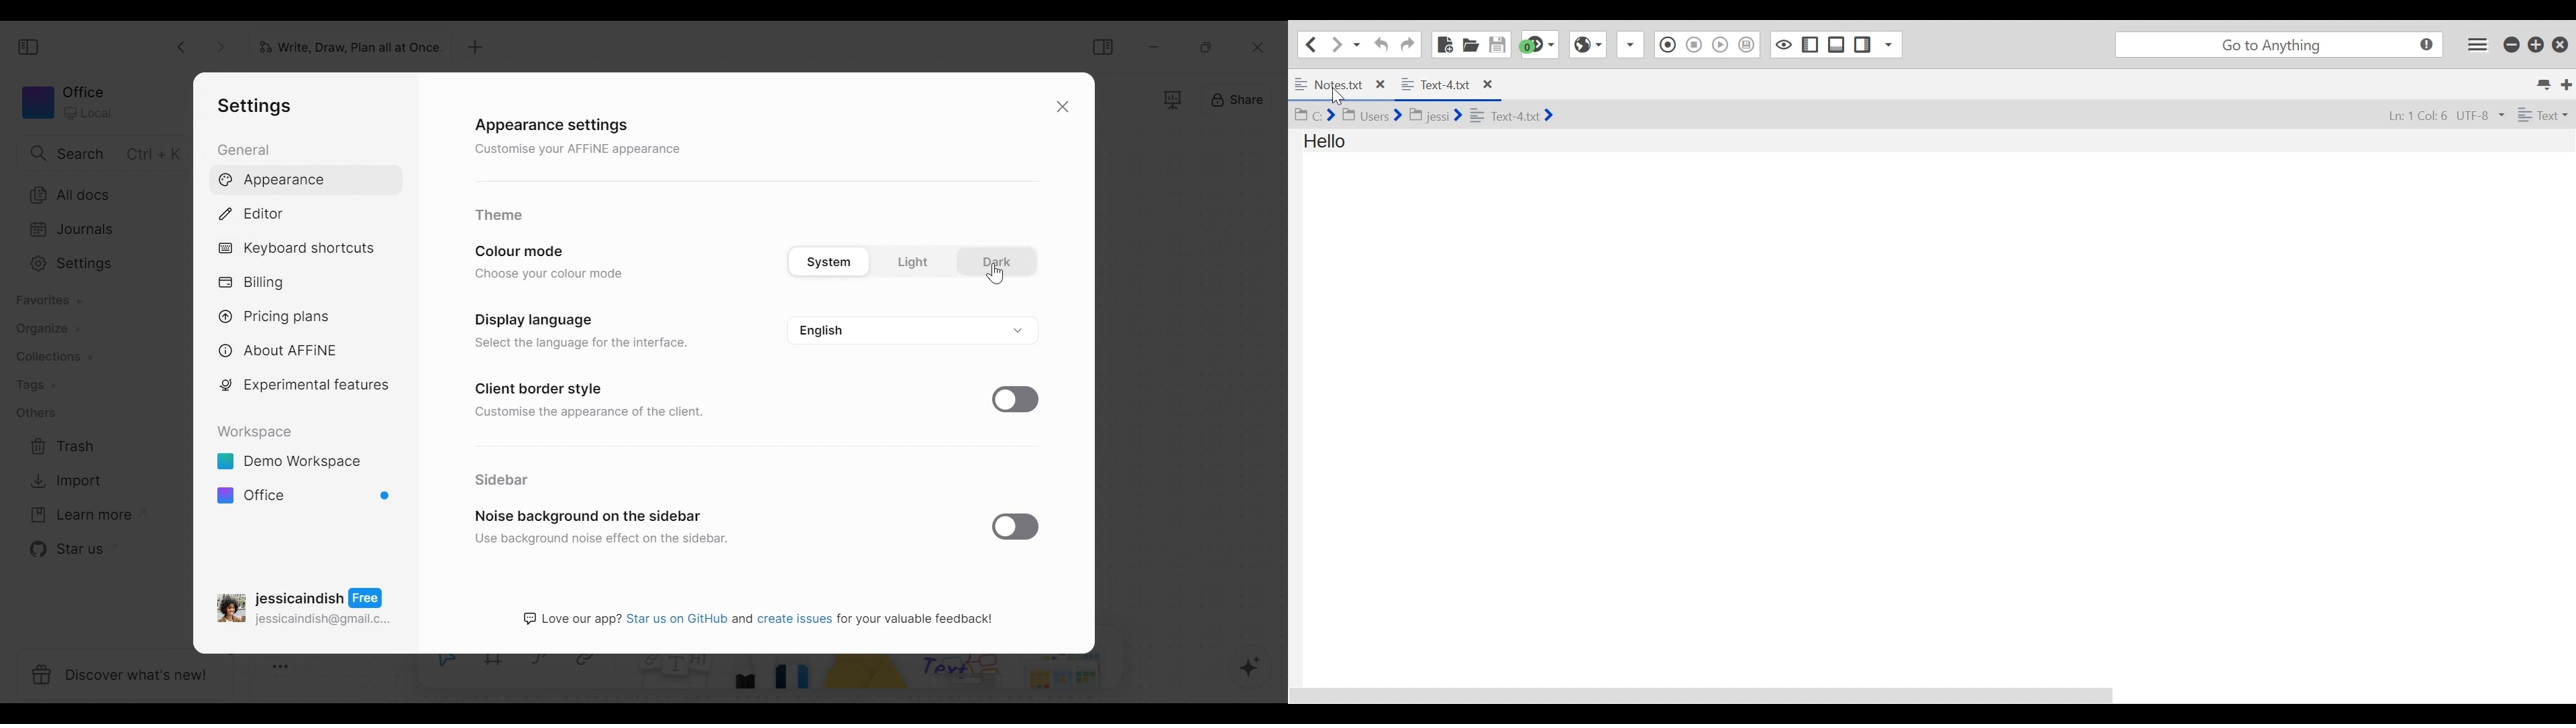 The width and height of the screenshot is (2576, 728). Describe the element at coordinates (216, 47) in the screenshot. I see `Click to go forward` at that location.